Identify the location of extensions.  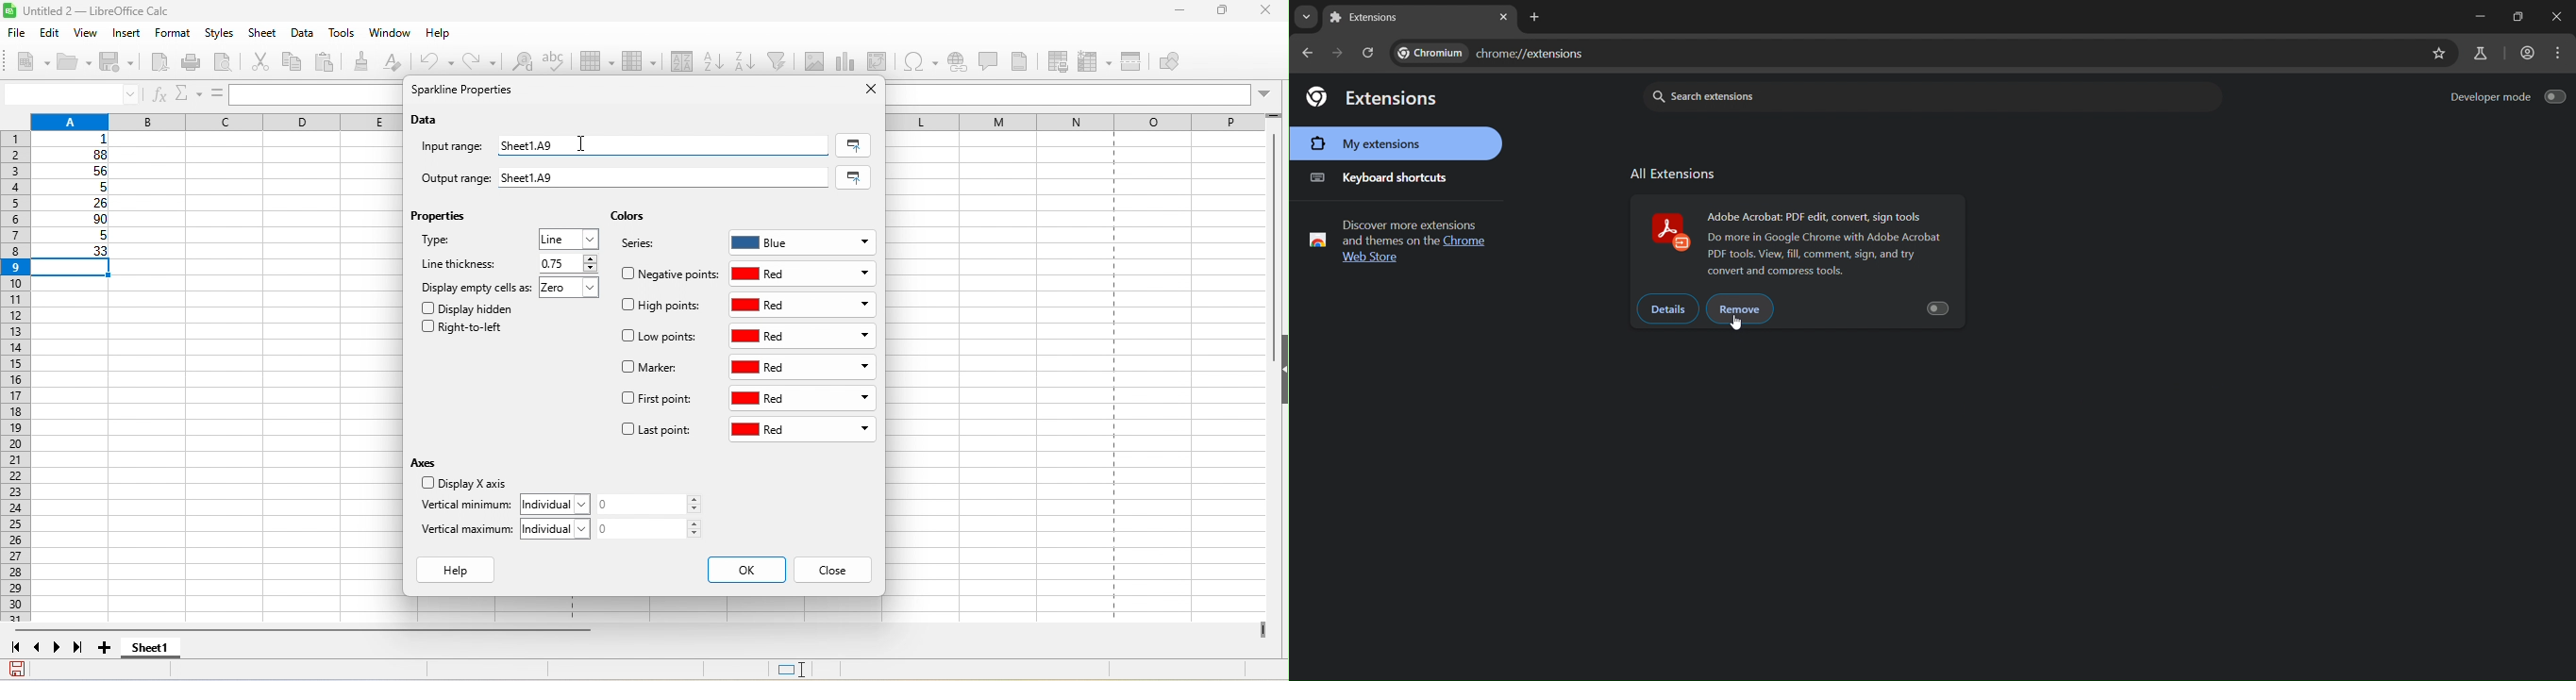
(1375, 97).